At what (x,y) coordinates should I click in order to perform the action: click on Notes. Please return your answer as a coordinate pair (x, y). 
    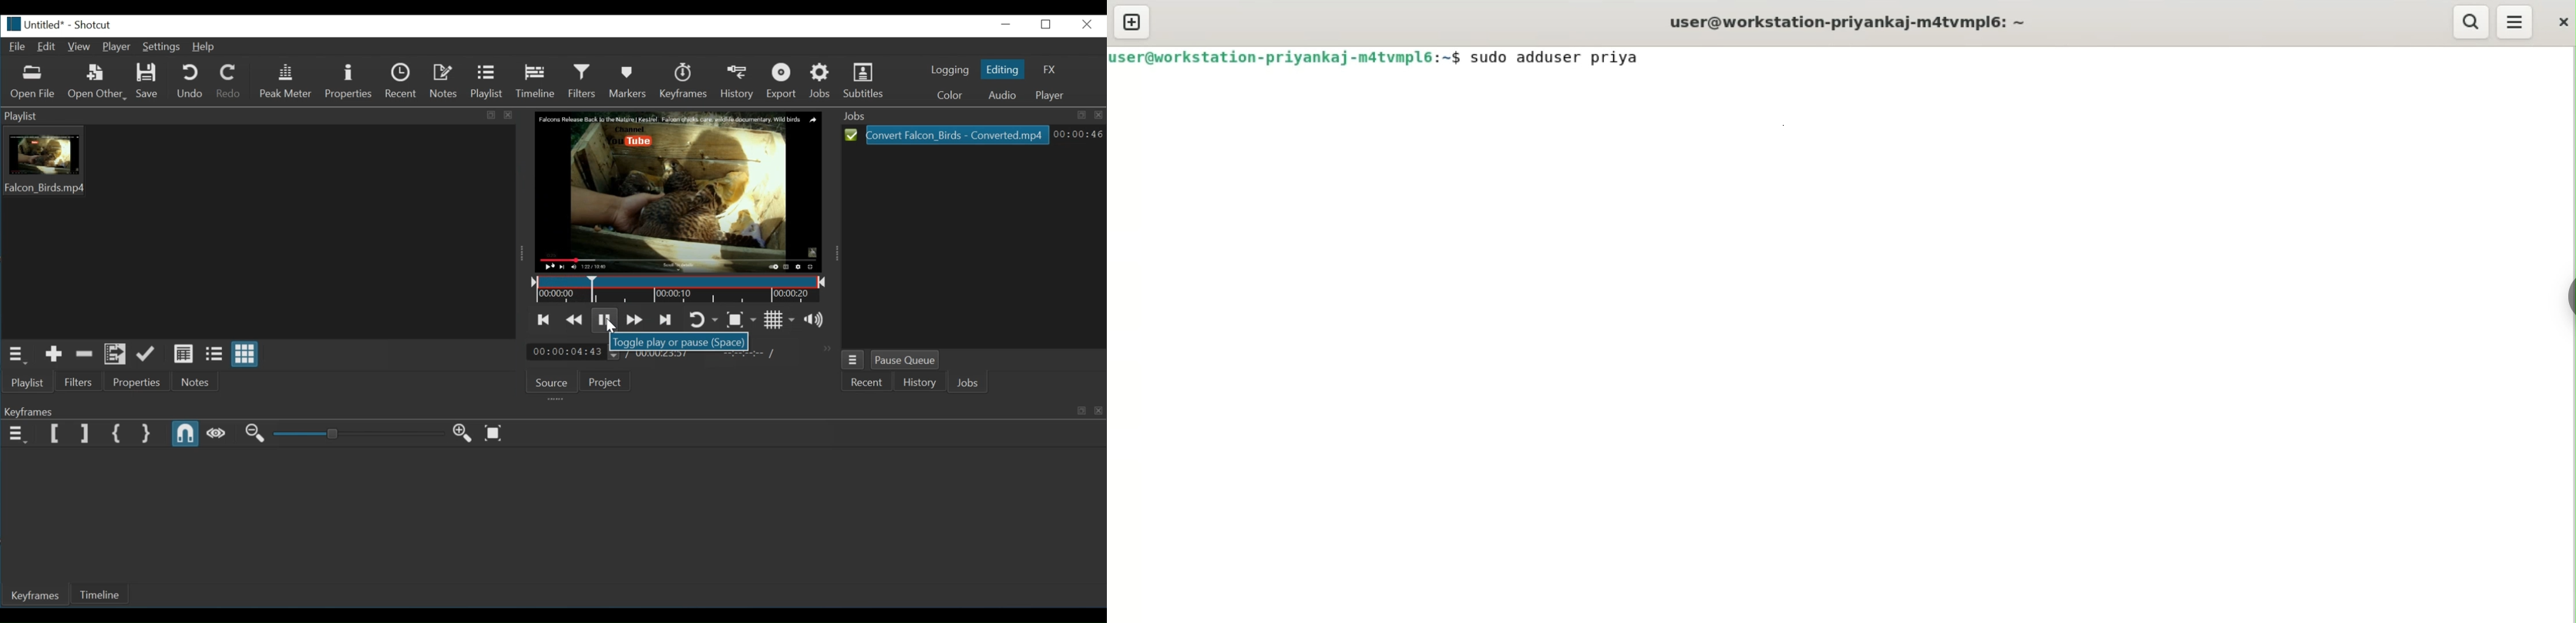
    Looking at the image, I should click on (442, 80).